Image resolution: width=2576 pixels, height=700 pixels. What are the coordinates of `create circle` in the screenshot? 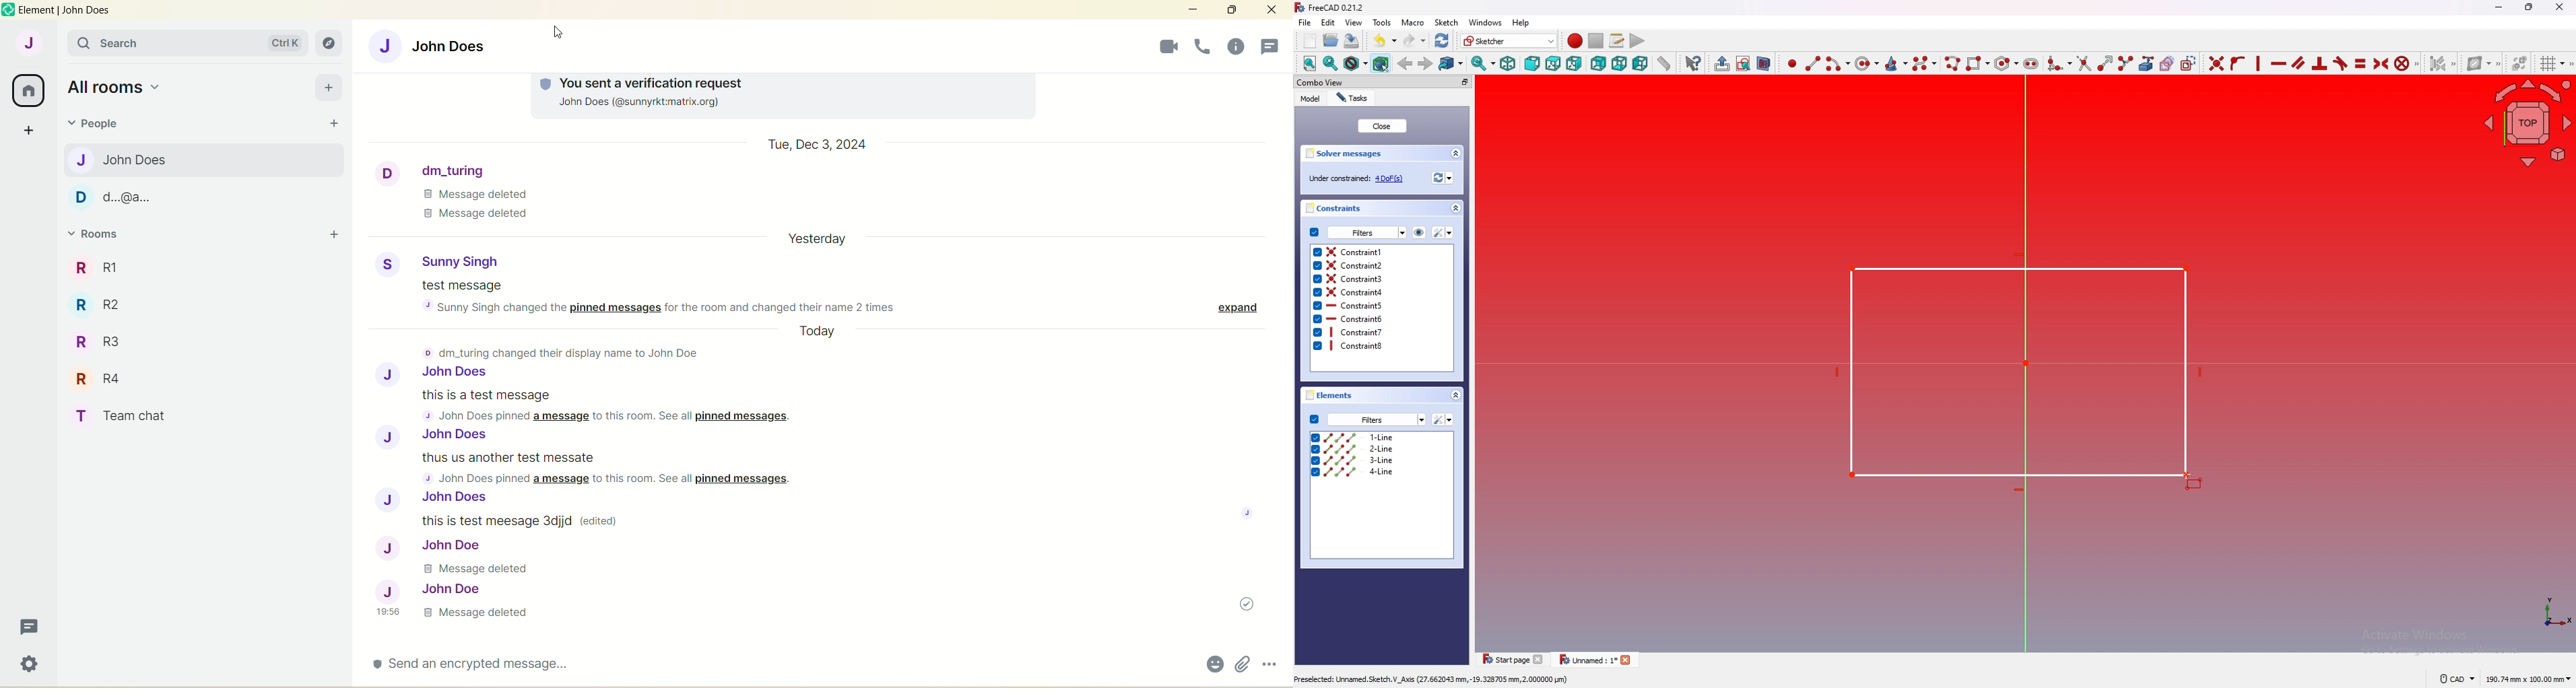 It's located at (1867, 63).